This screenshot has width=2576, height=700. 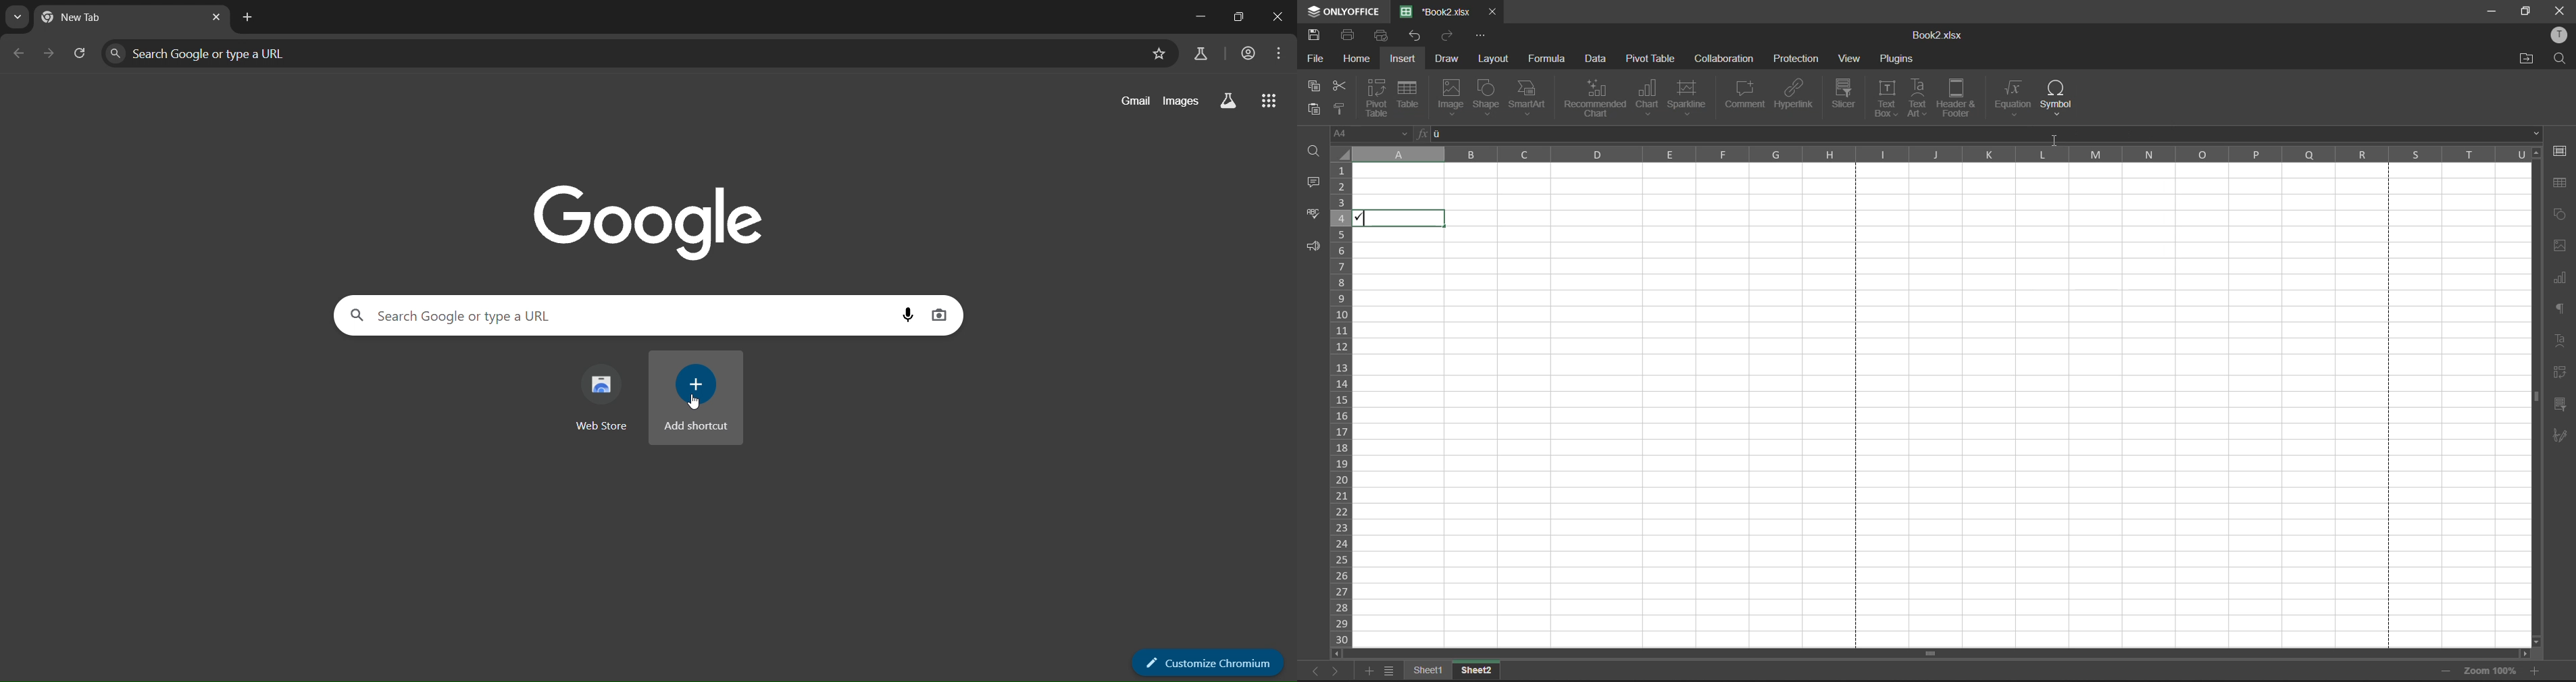 What do you see at coordinates (1545, 60) in the screenshot?
I see `formula` at bounding box center [1545, 60].